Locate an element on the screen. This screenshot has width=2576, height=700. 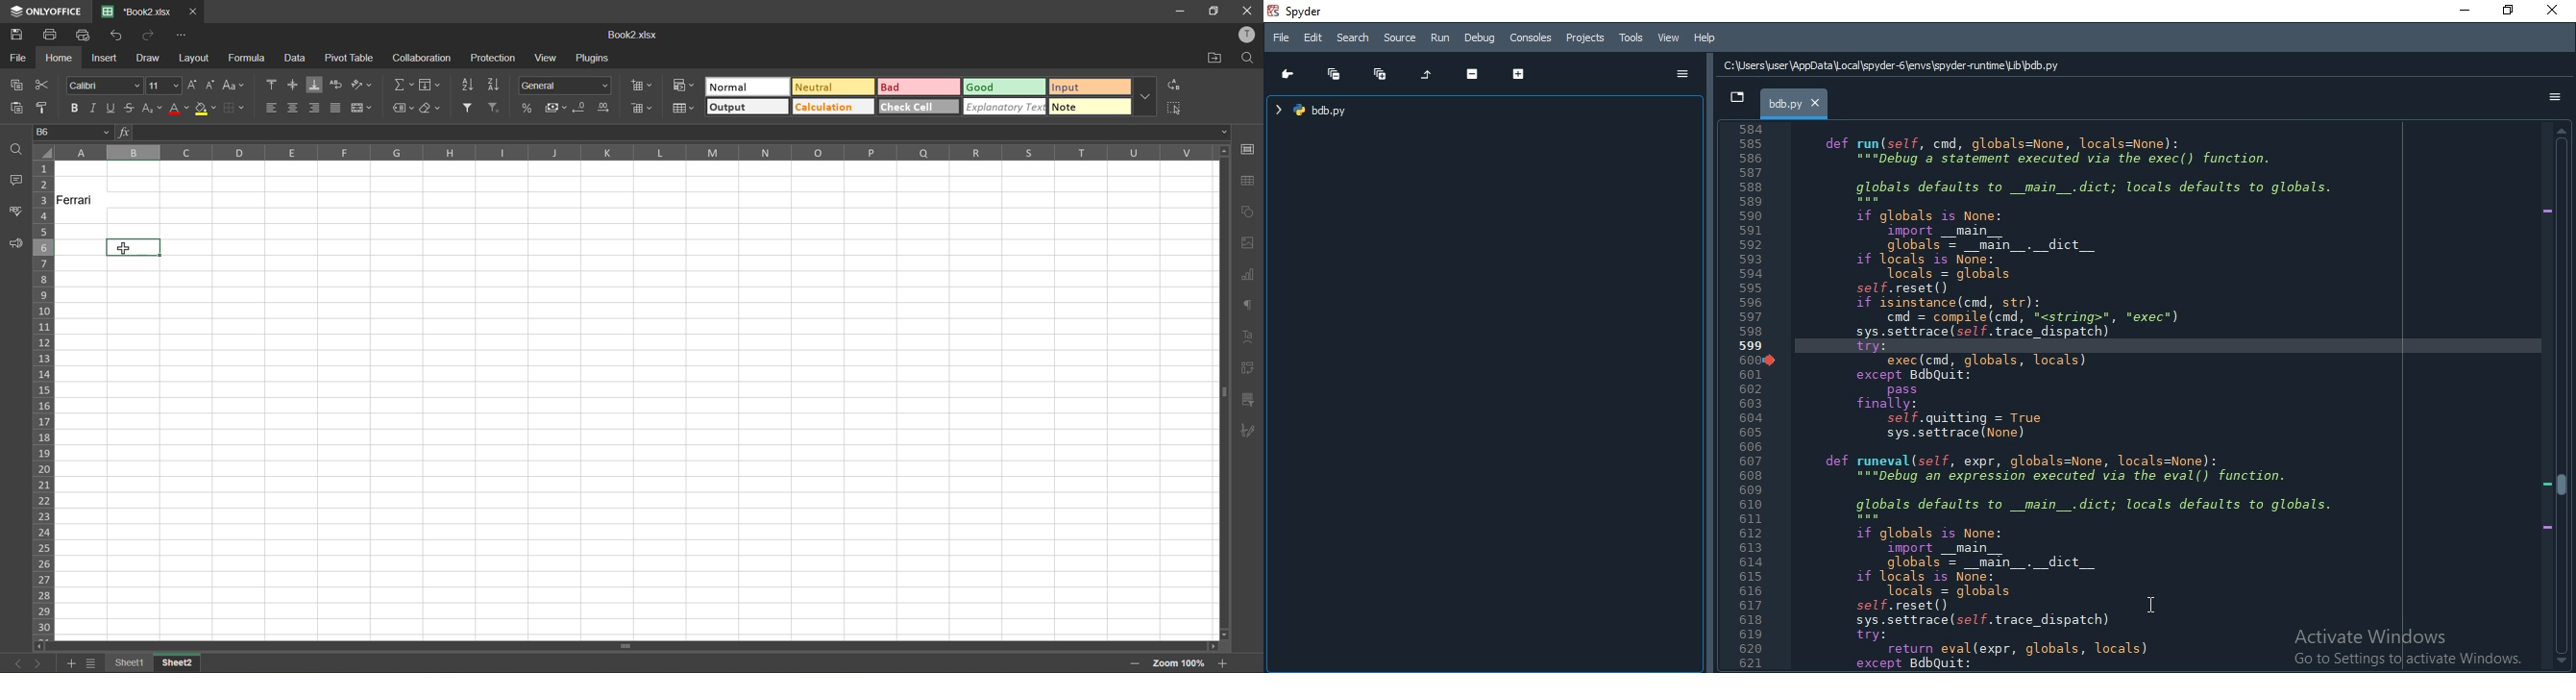
merge and center is located at coordinates (361, 107).